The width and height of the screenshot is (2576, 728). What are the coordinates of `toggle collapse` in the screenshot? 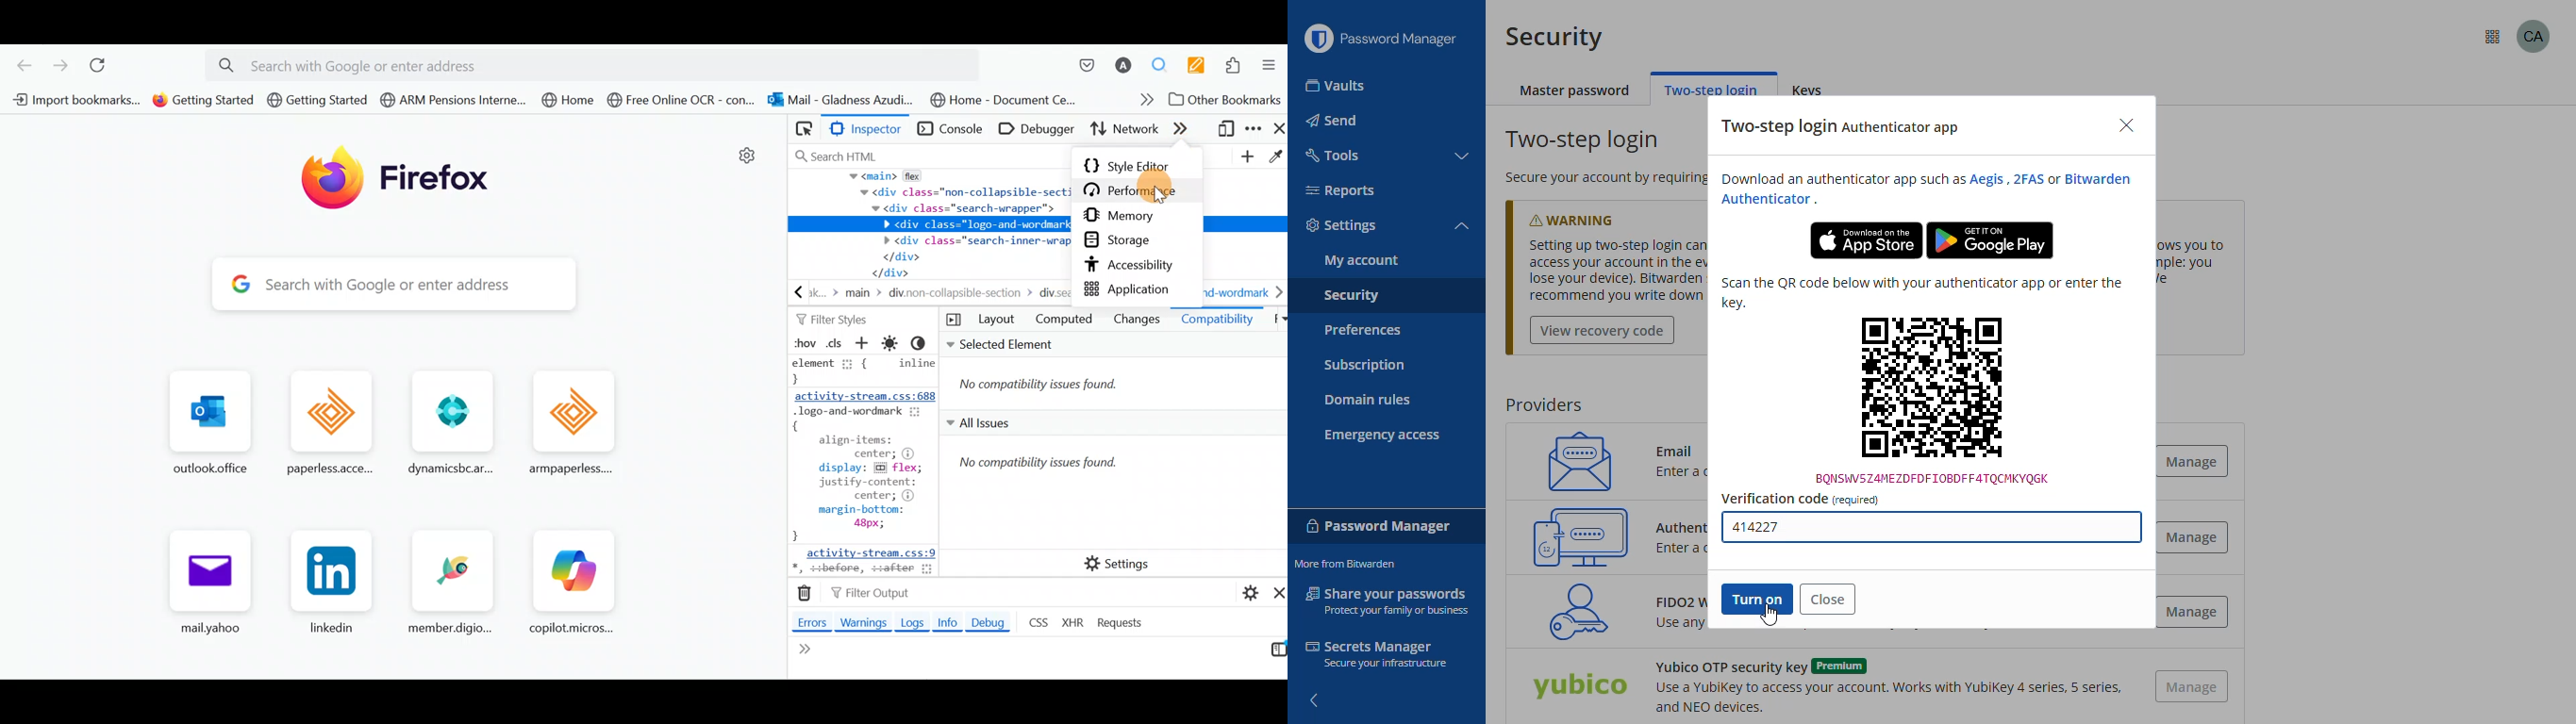 It's located at (1462, 227).